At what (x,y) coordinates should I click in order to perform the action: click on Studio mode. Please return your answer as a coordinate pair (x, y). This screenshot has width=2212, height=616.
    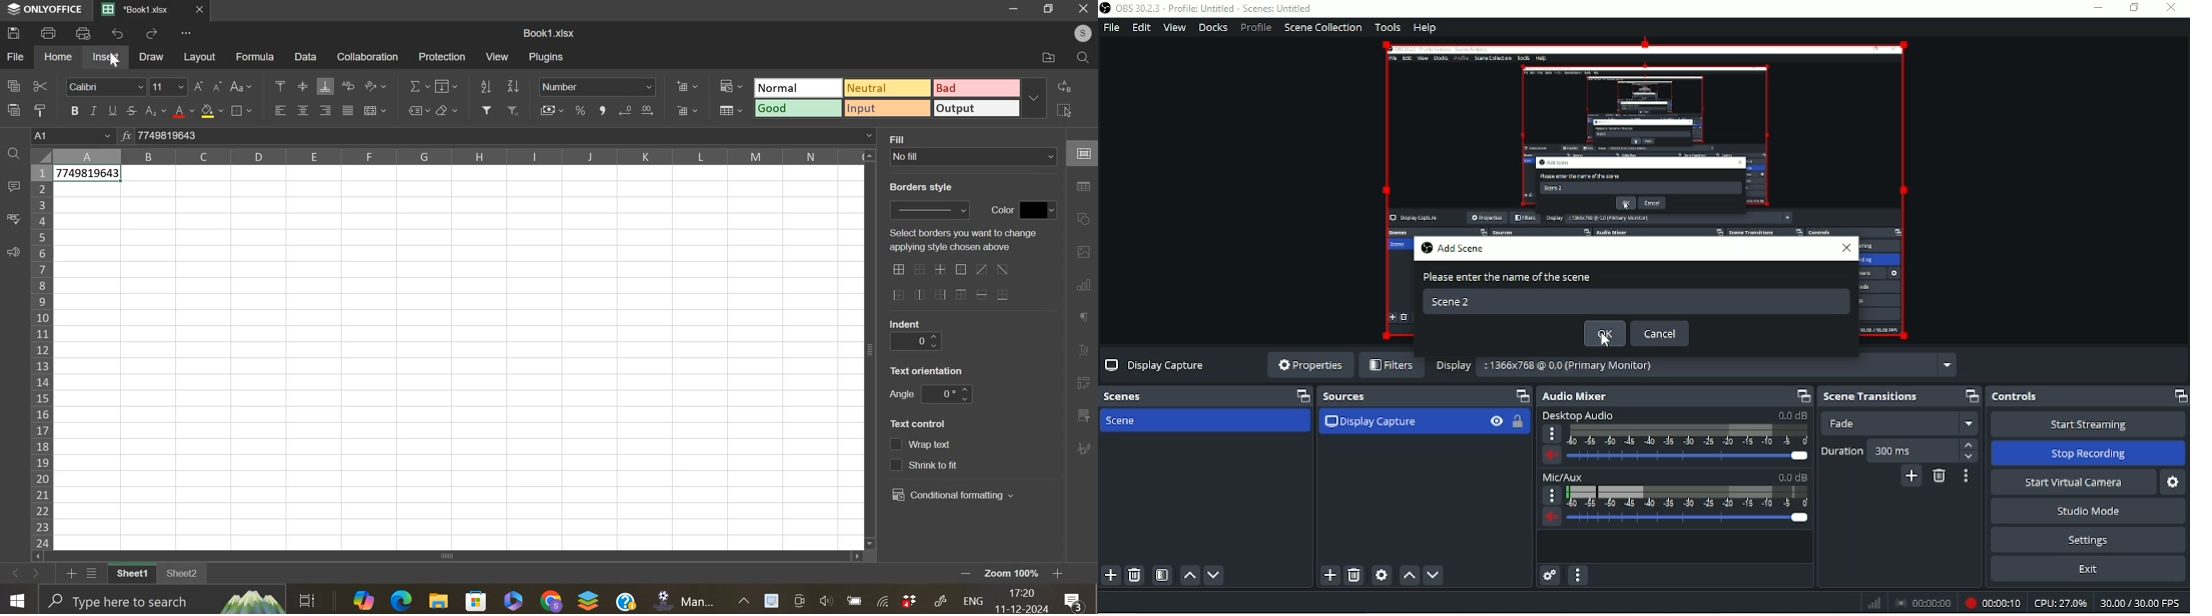
    Looking at the image, I should click on (2088, 510).